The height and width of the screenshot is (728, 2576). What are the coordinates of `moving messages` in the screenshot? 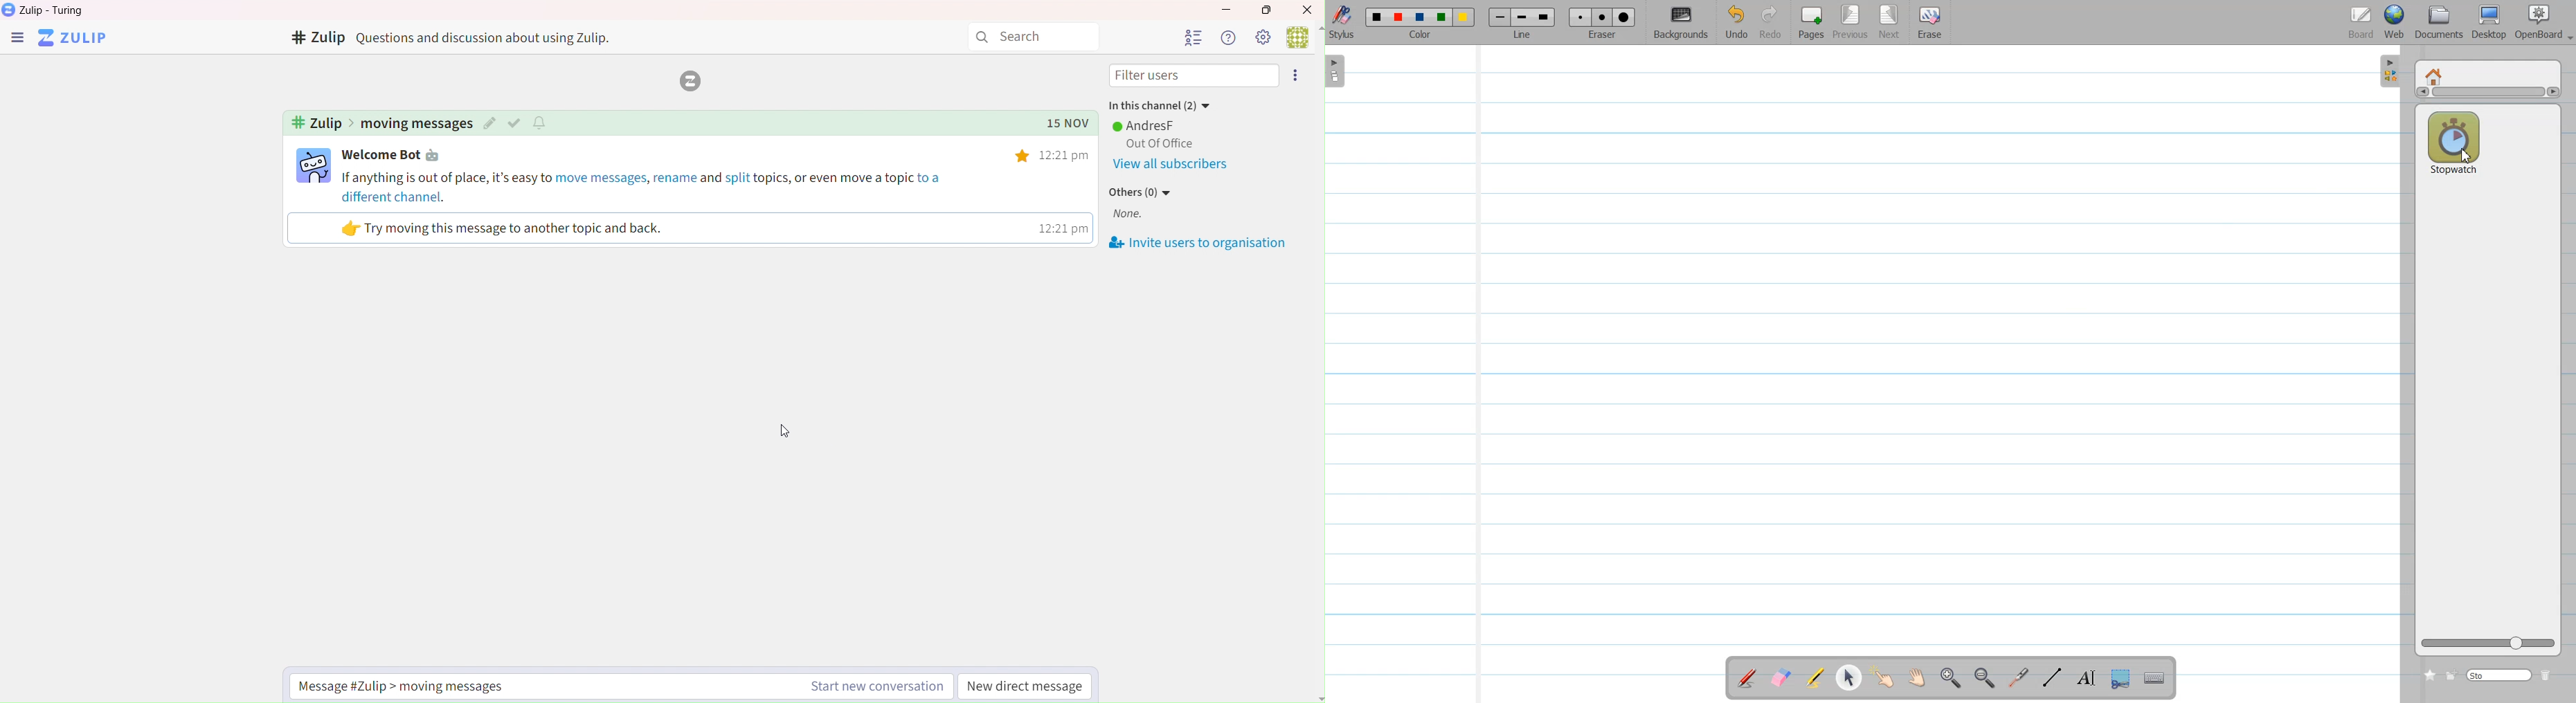 It's located at (416, 124).